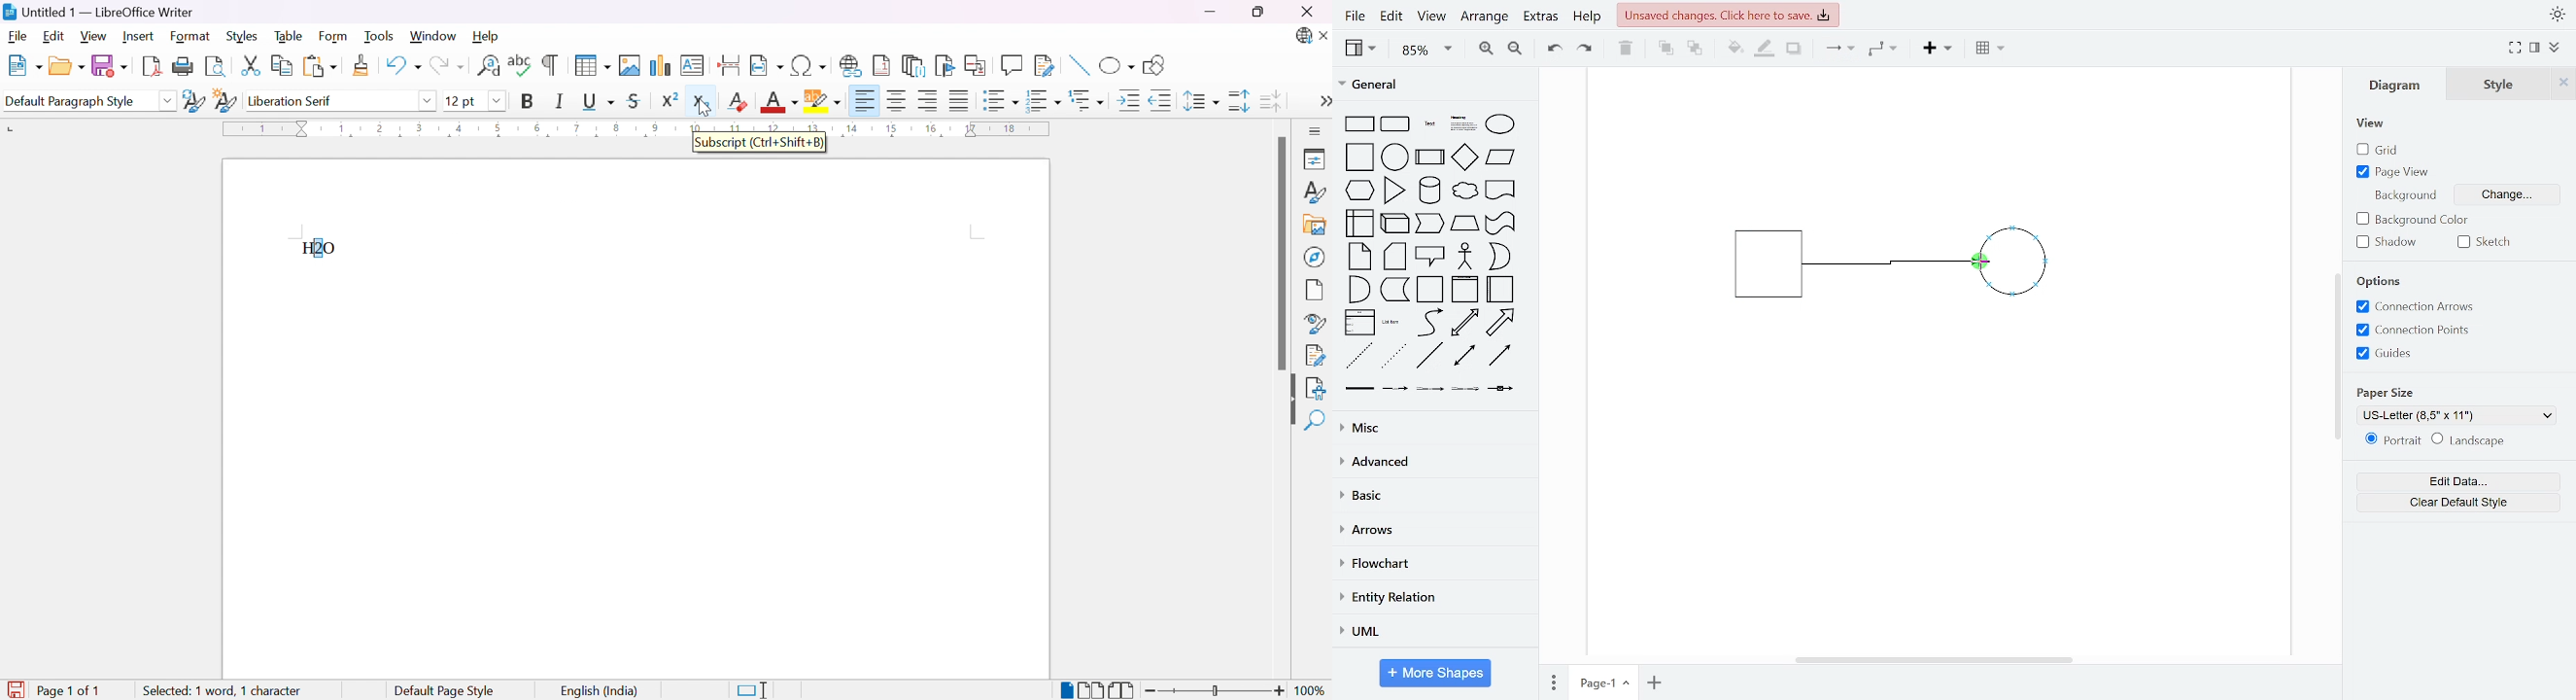 This screenshot has width=2576, height=700. Describe the element at coordinates (1696, 50) in the screenshot. I see `to back` at that location.